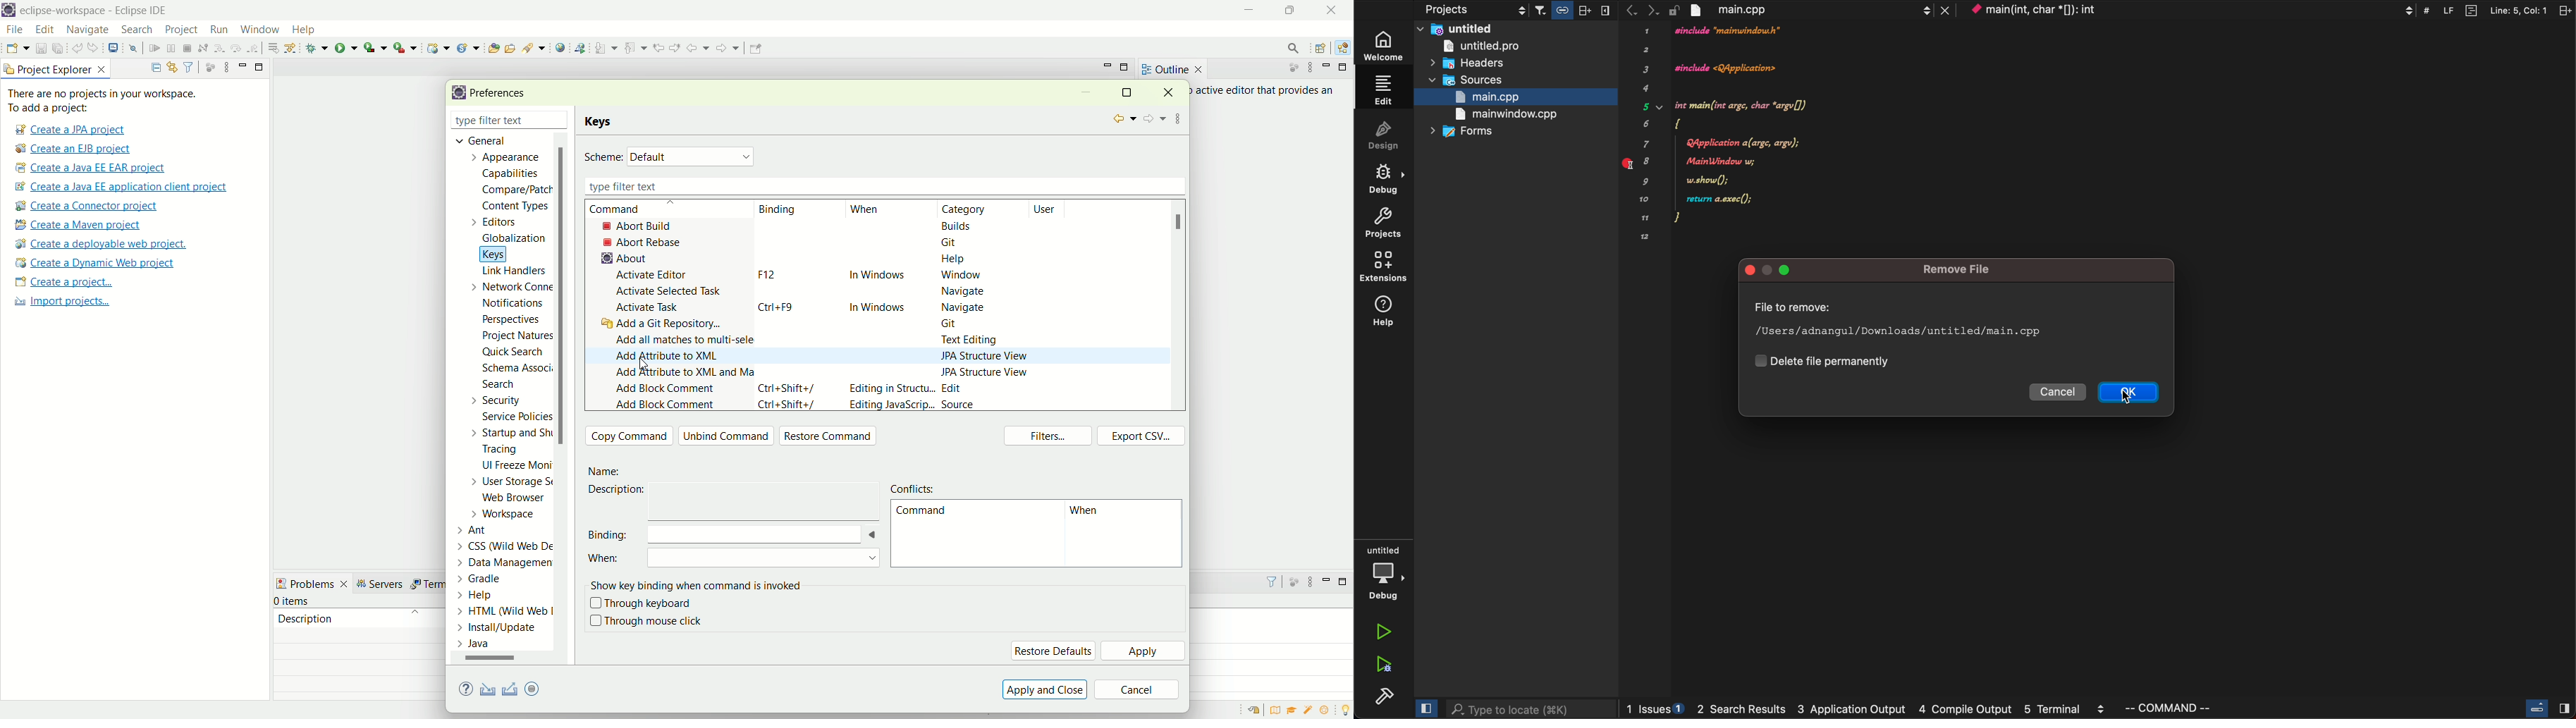 The height and width of the screenshot is (728, 2576). What do you see at coordinates (649, 226) in the screenshot?
I see `abort build` at bounding box center [649, 226].